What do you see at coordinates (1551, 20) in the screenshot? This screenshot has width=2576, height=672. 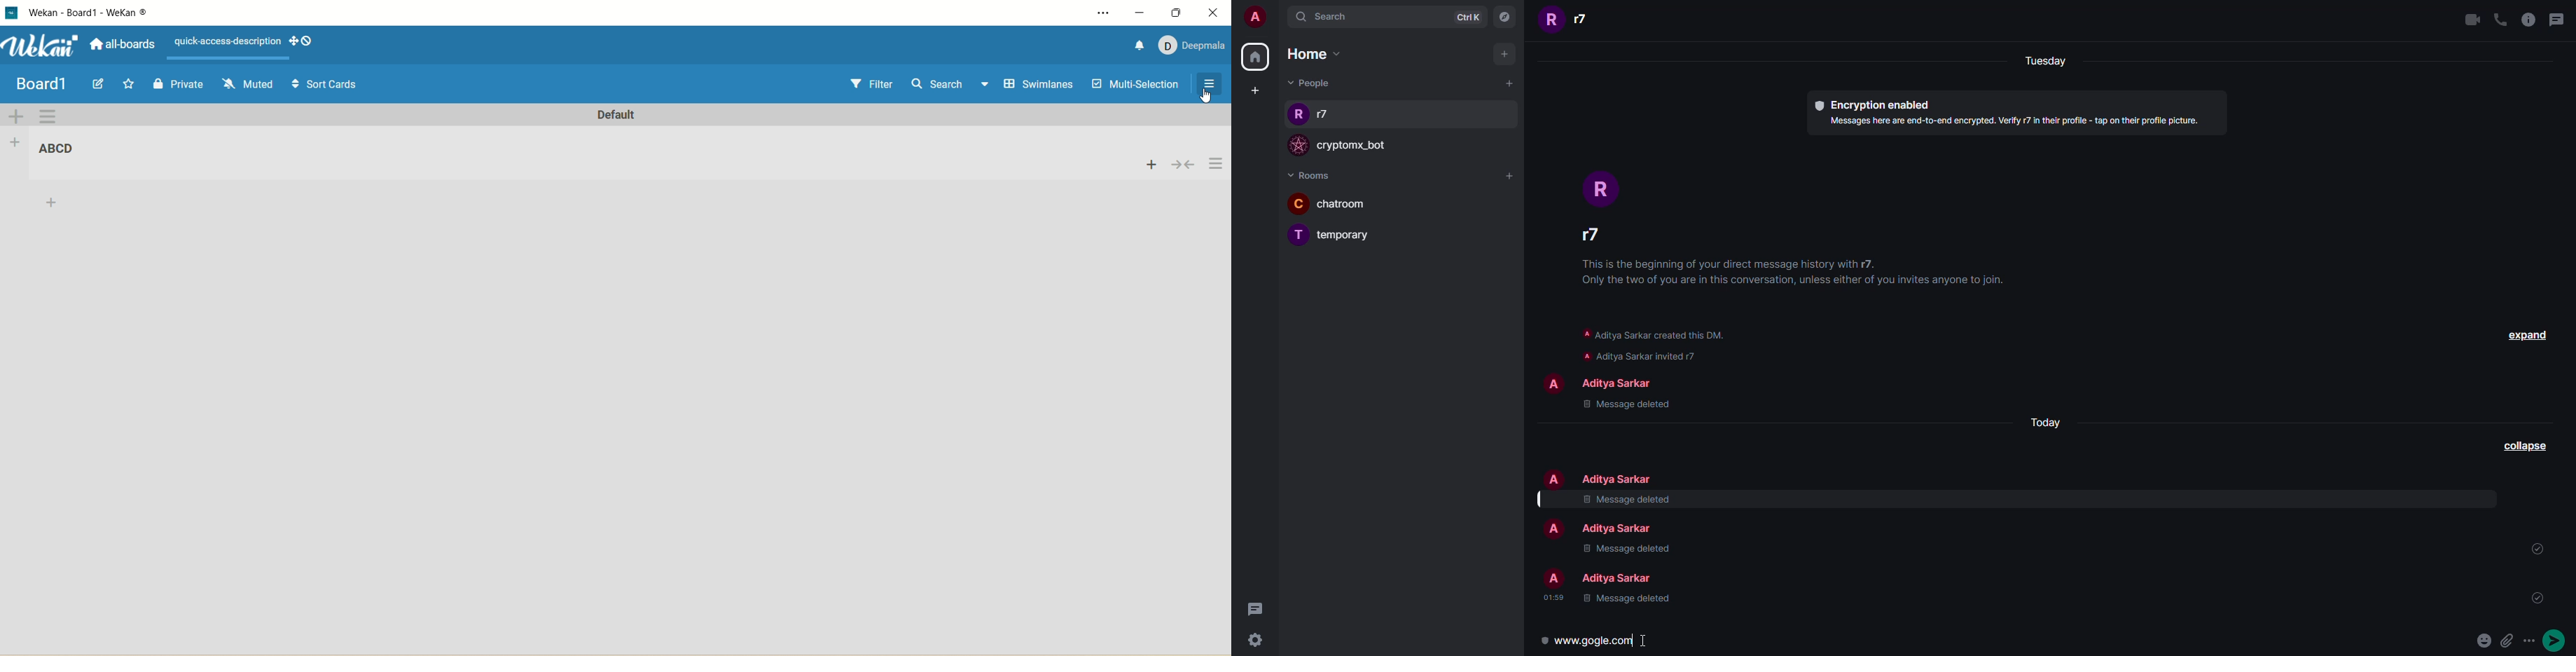 I see `profile` at bounding box center [1551, 20].